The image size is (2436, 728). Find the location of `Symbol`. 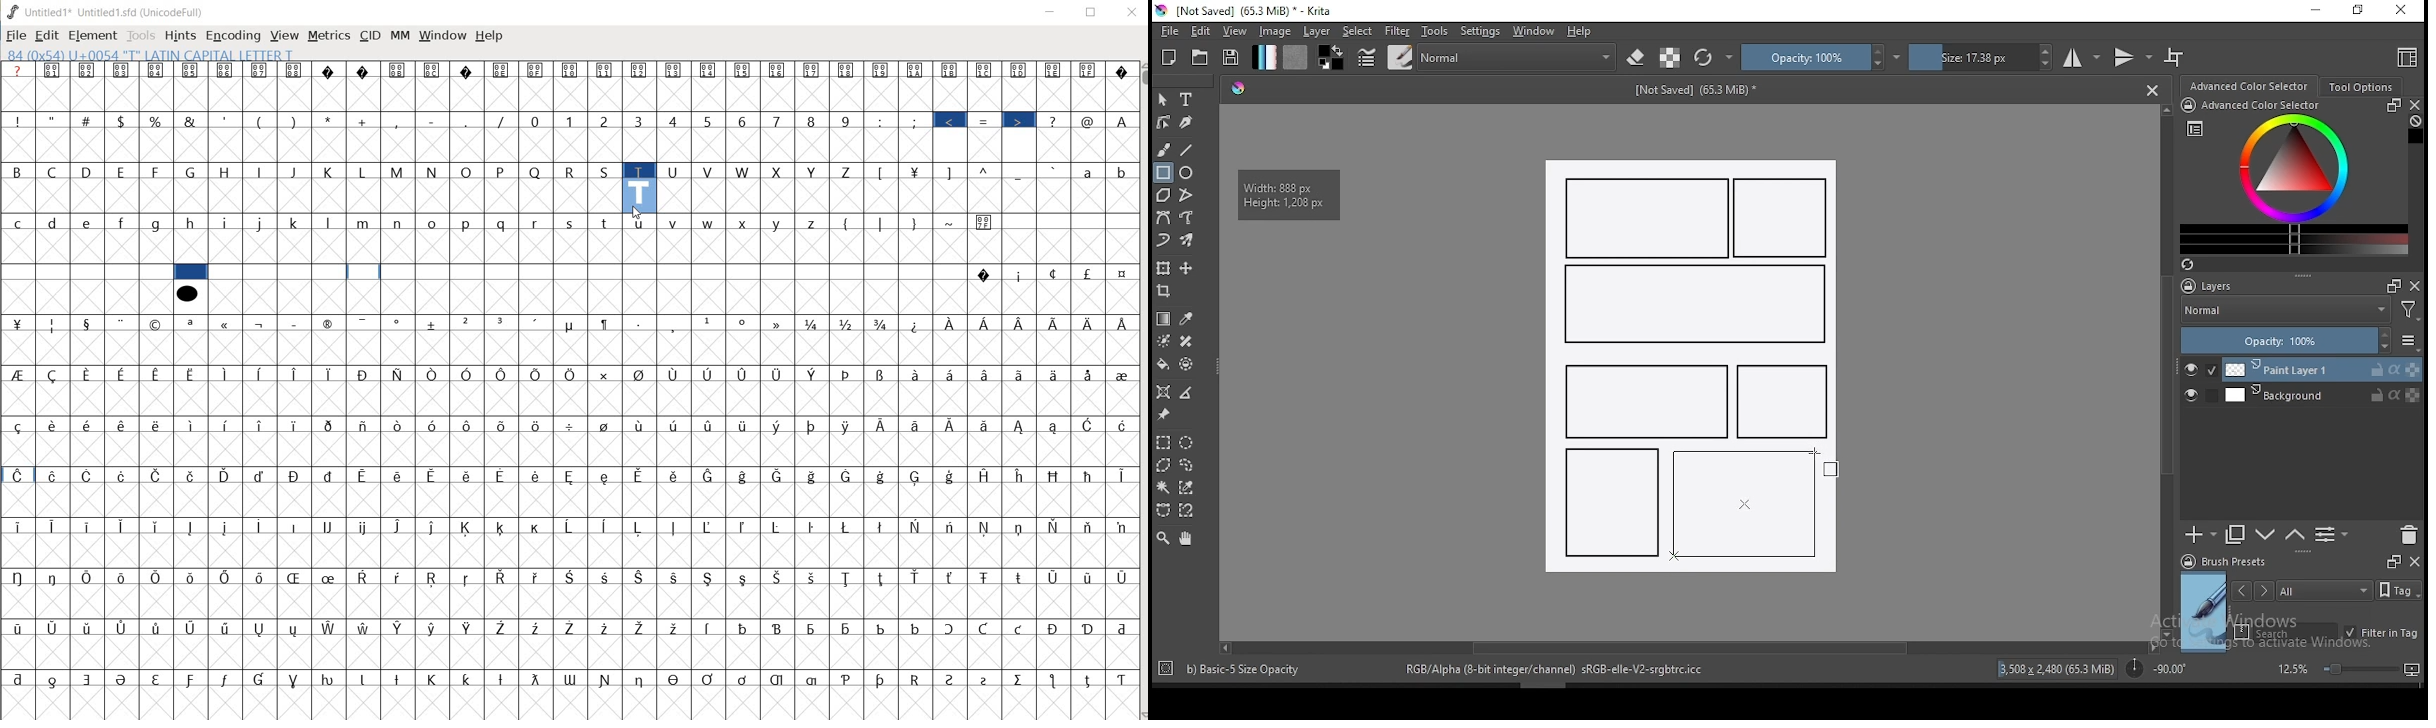

Symbol is located at coordinates (18, 323).